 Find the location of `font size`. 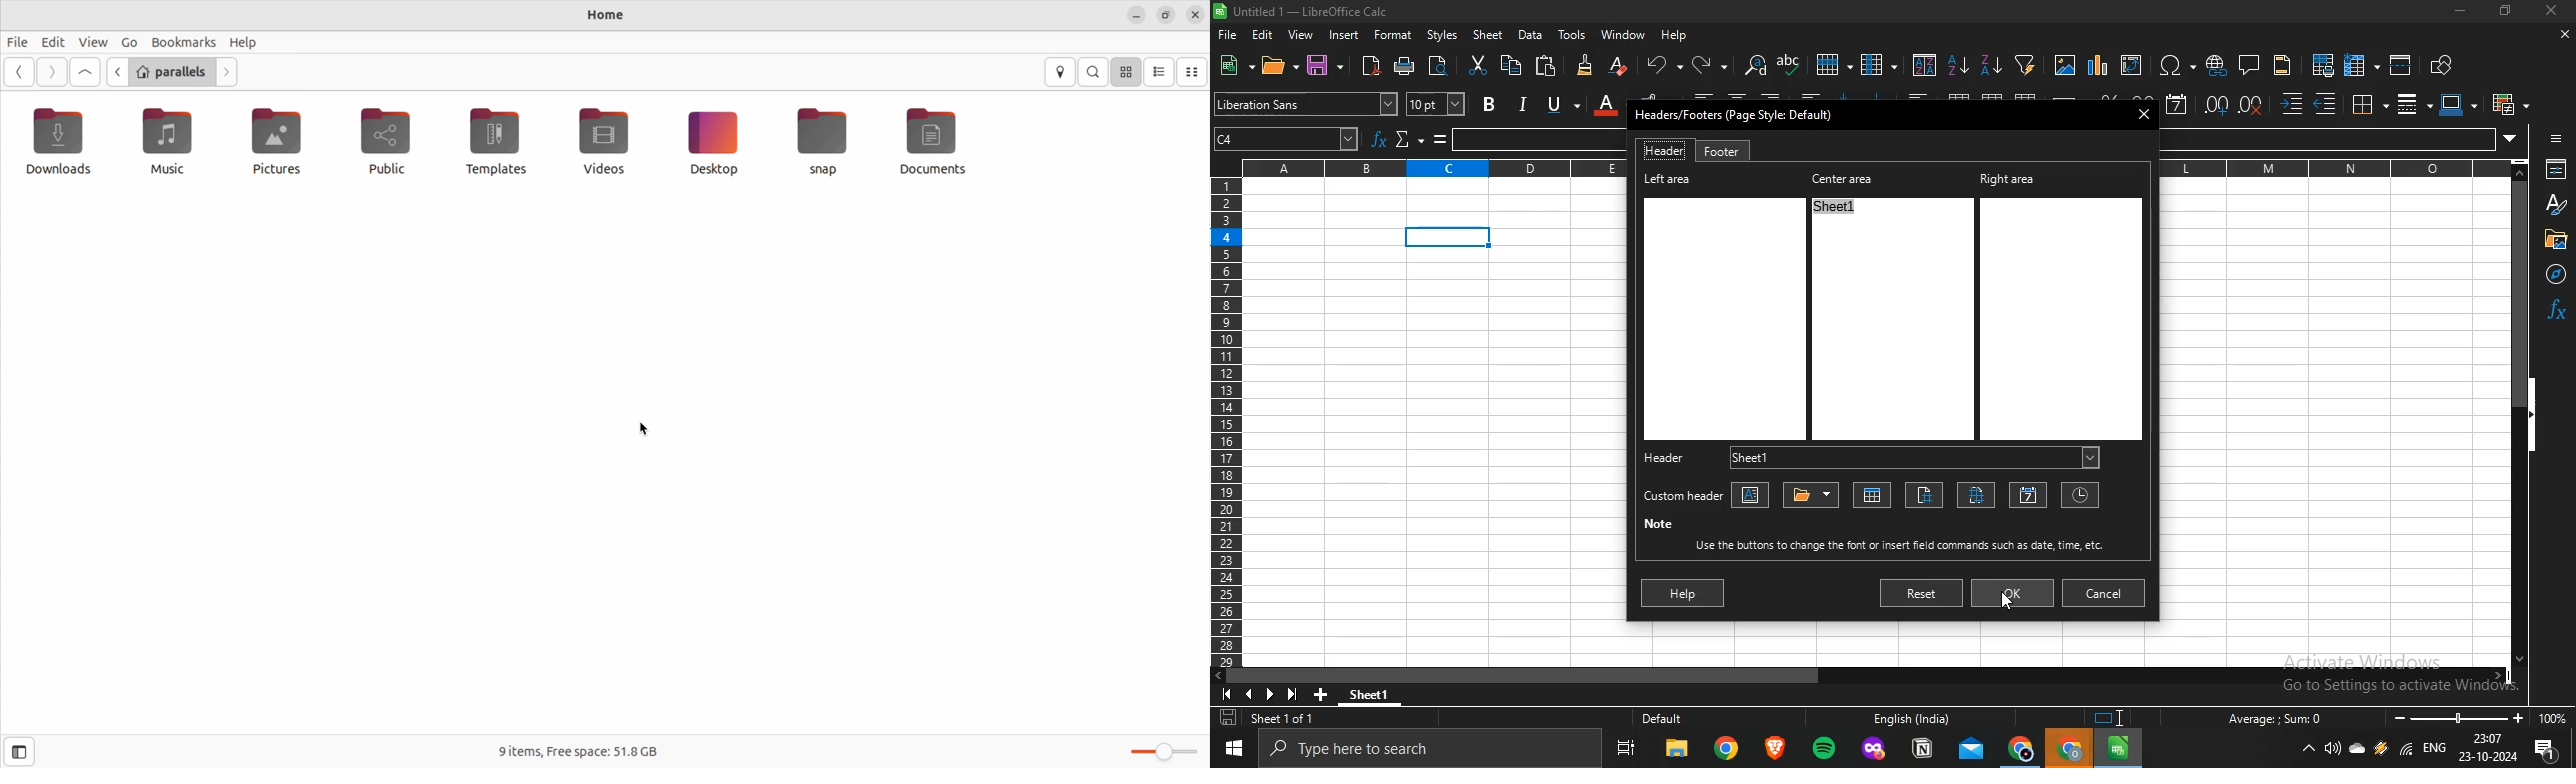

font size is located at coordinates (1434, 103).